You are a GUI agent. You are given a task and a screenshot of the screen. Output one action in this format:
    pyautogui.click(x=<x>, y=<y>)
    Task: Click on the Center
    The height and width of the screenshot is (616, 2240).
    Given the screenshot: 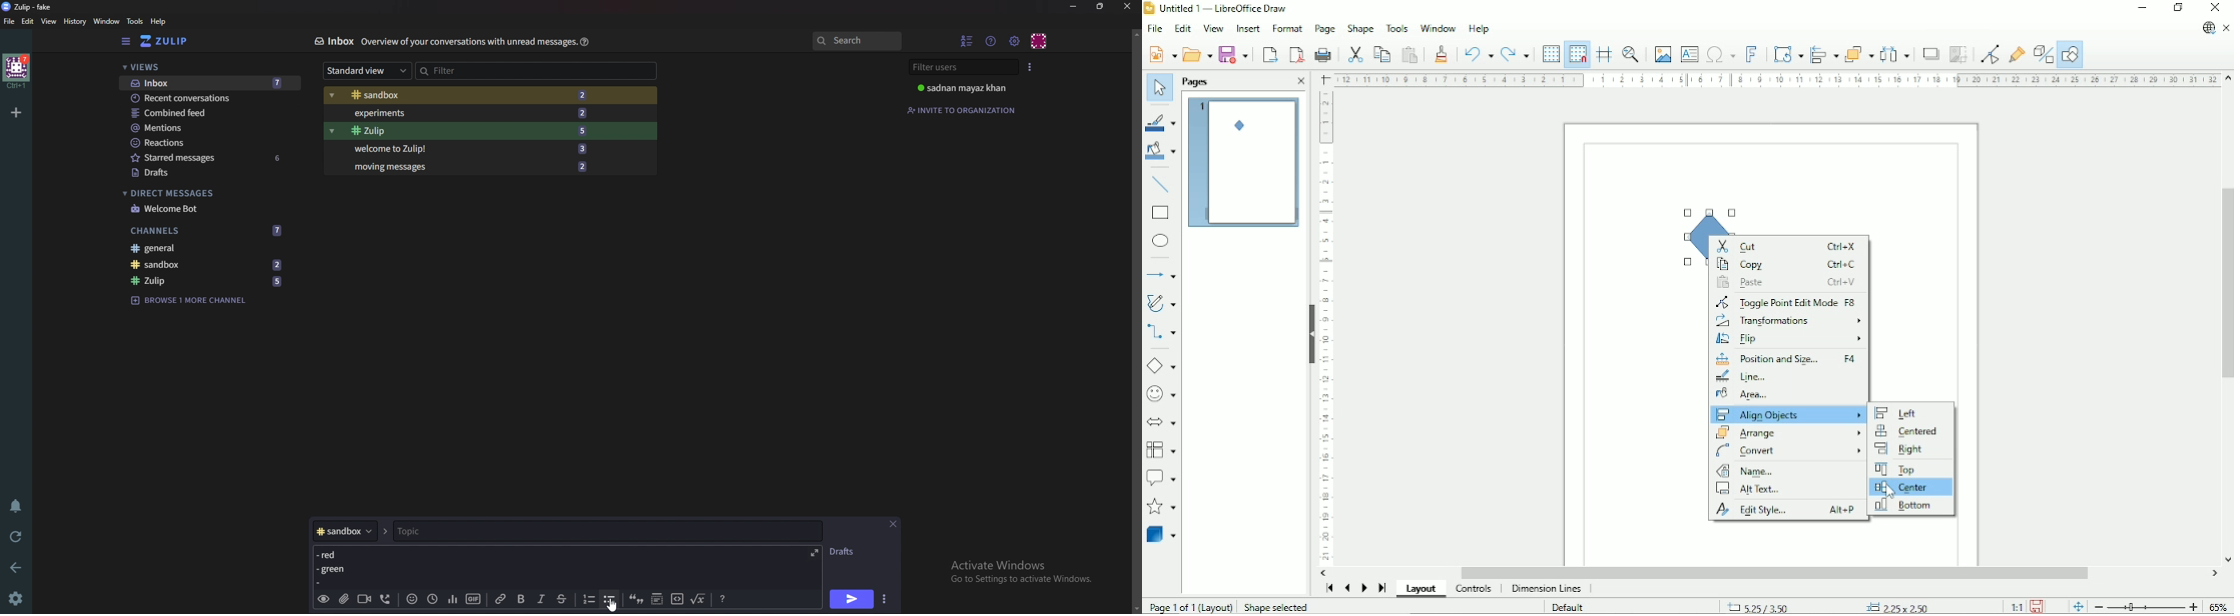 What is the action you would take?
    pyautogui.click(x=1904, y=487)
    